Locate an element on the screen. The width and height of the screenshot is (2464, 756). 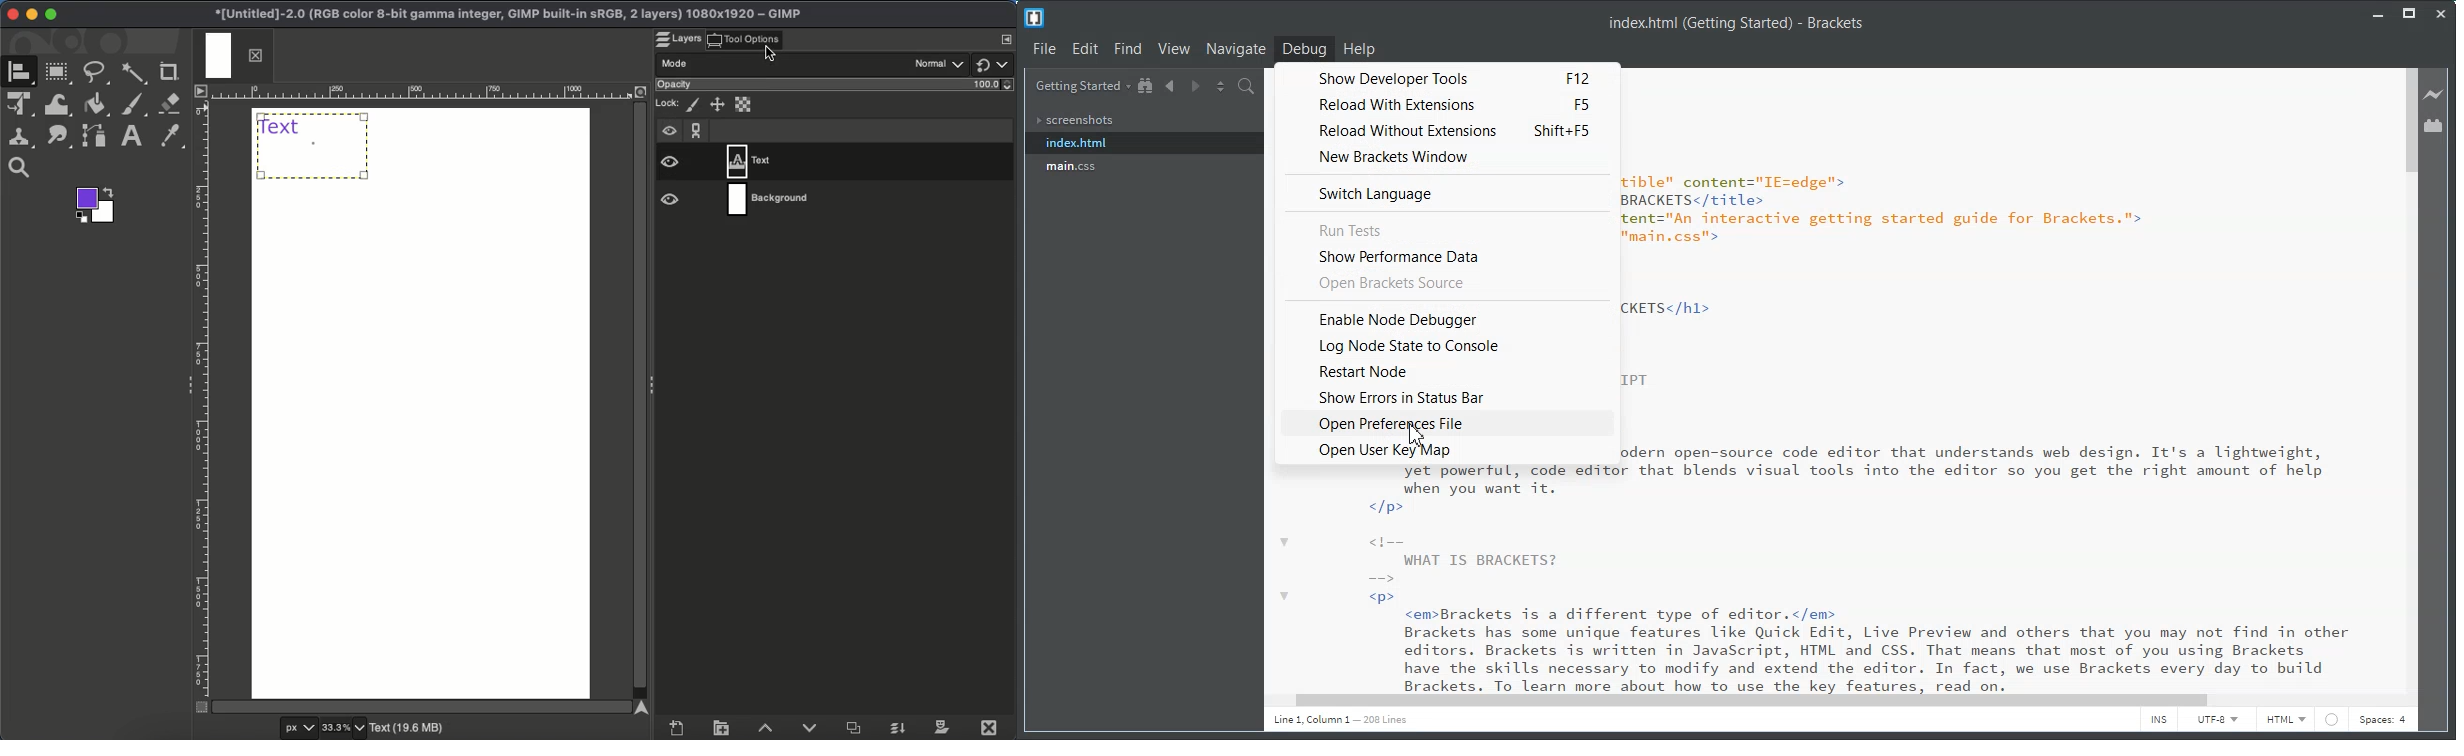
Reload with Extensions is located at coordinates (1445, 102).